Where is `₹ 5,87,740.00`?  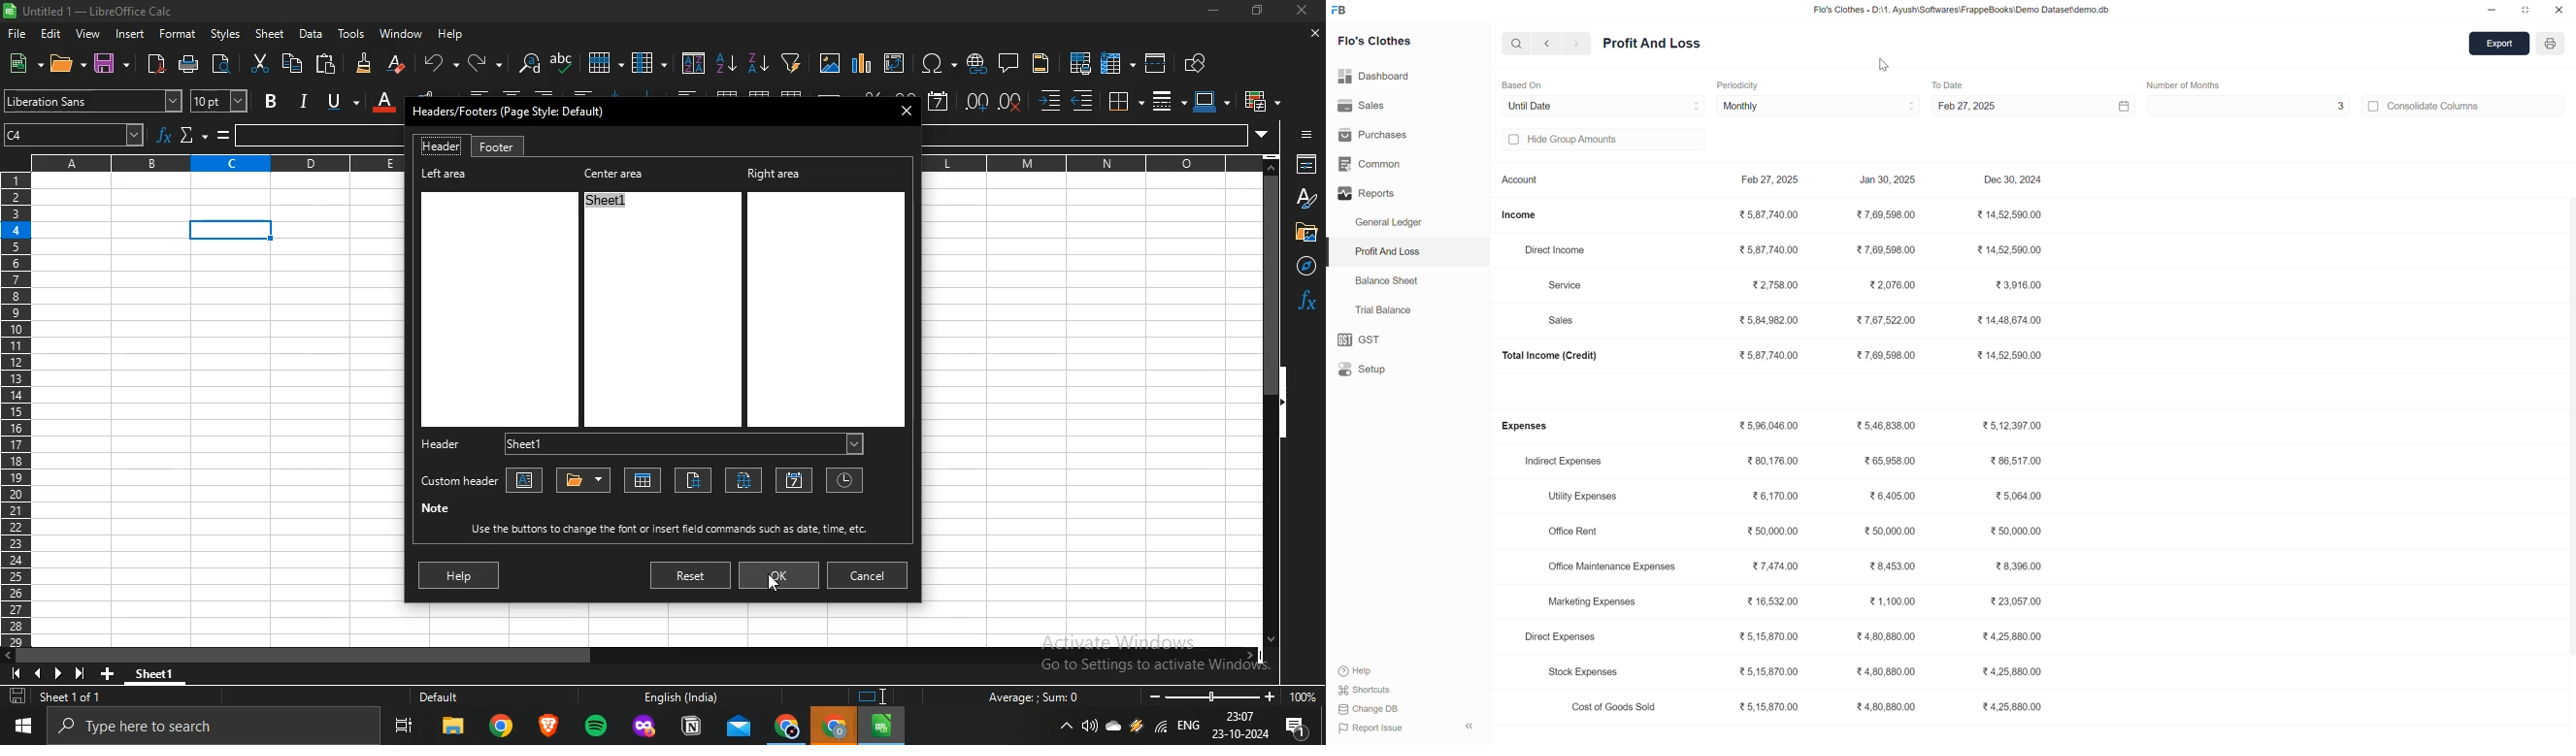
₹ 5,87,740.00 is located at coordinates (1768, 356).